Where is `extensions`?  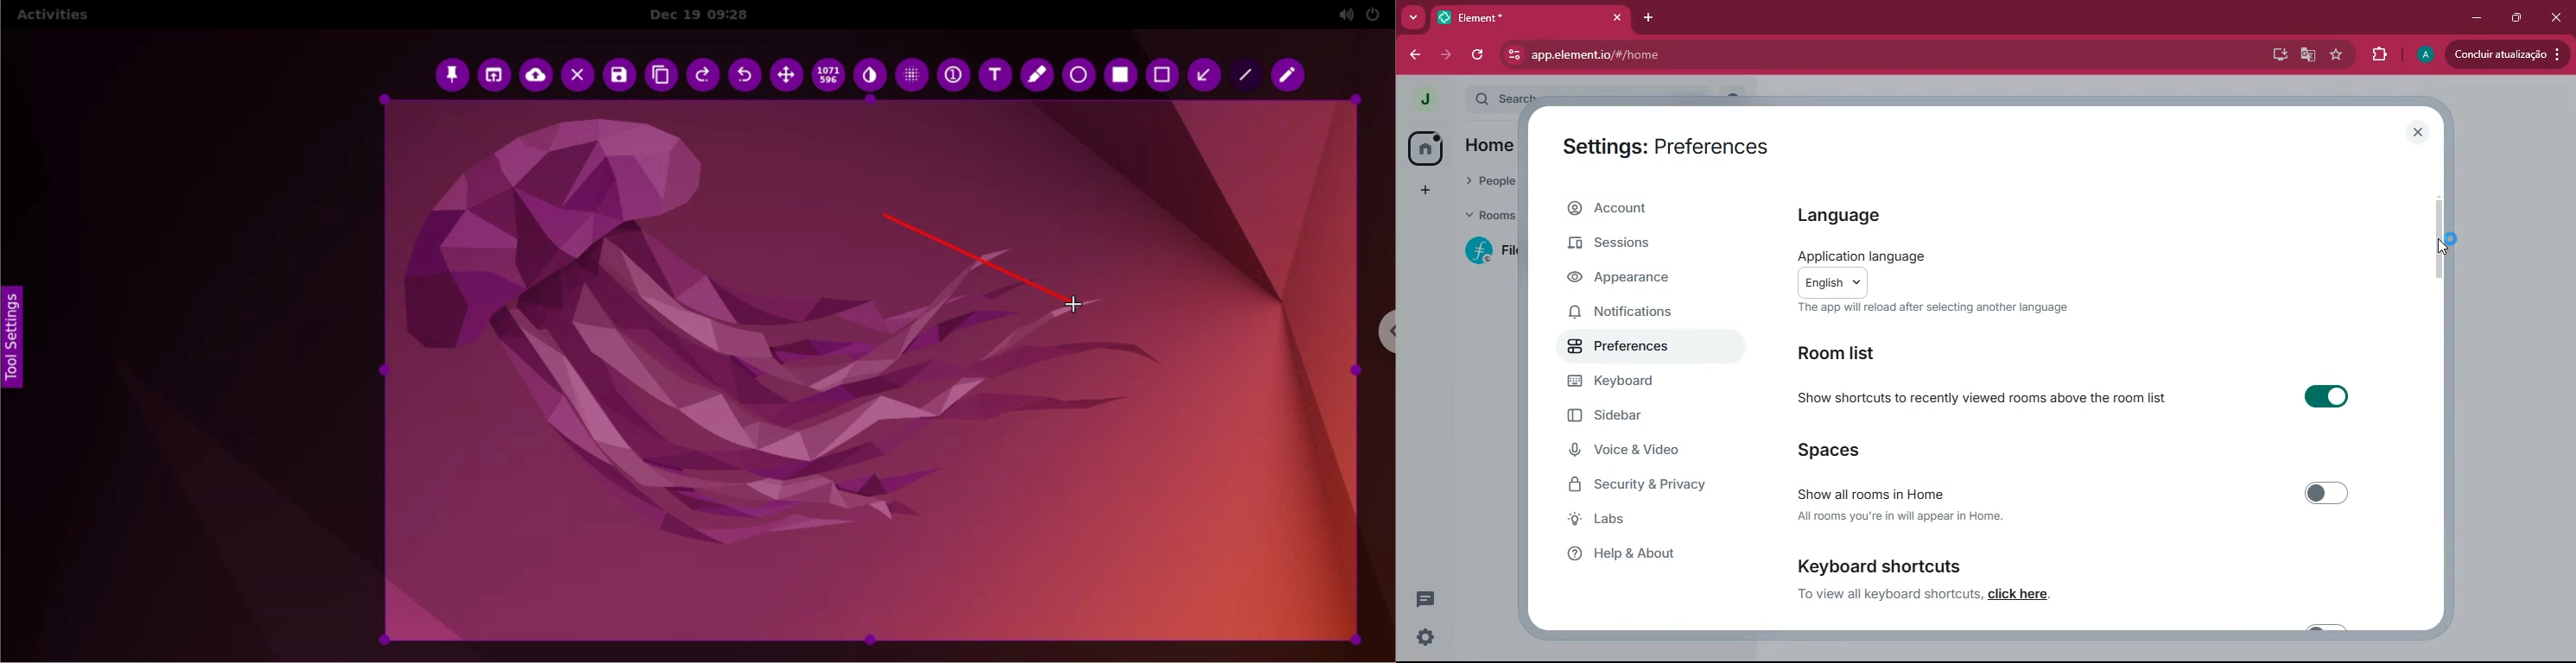
extensions is located at coordinates (2377, 56).